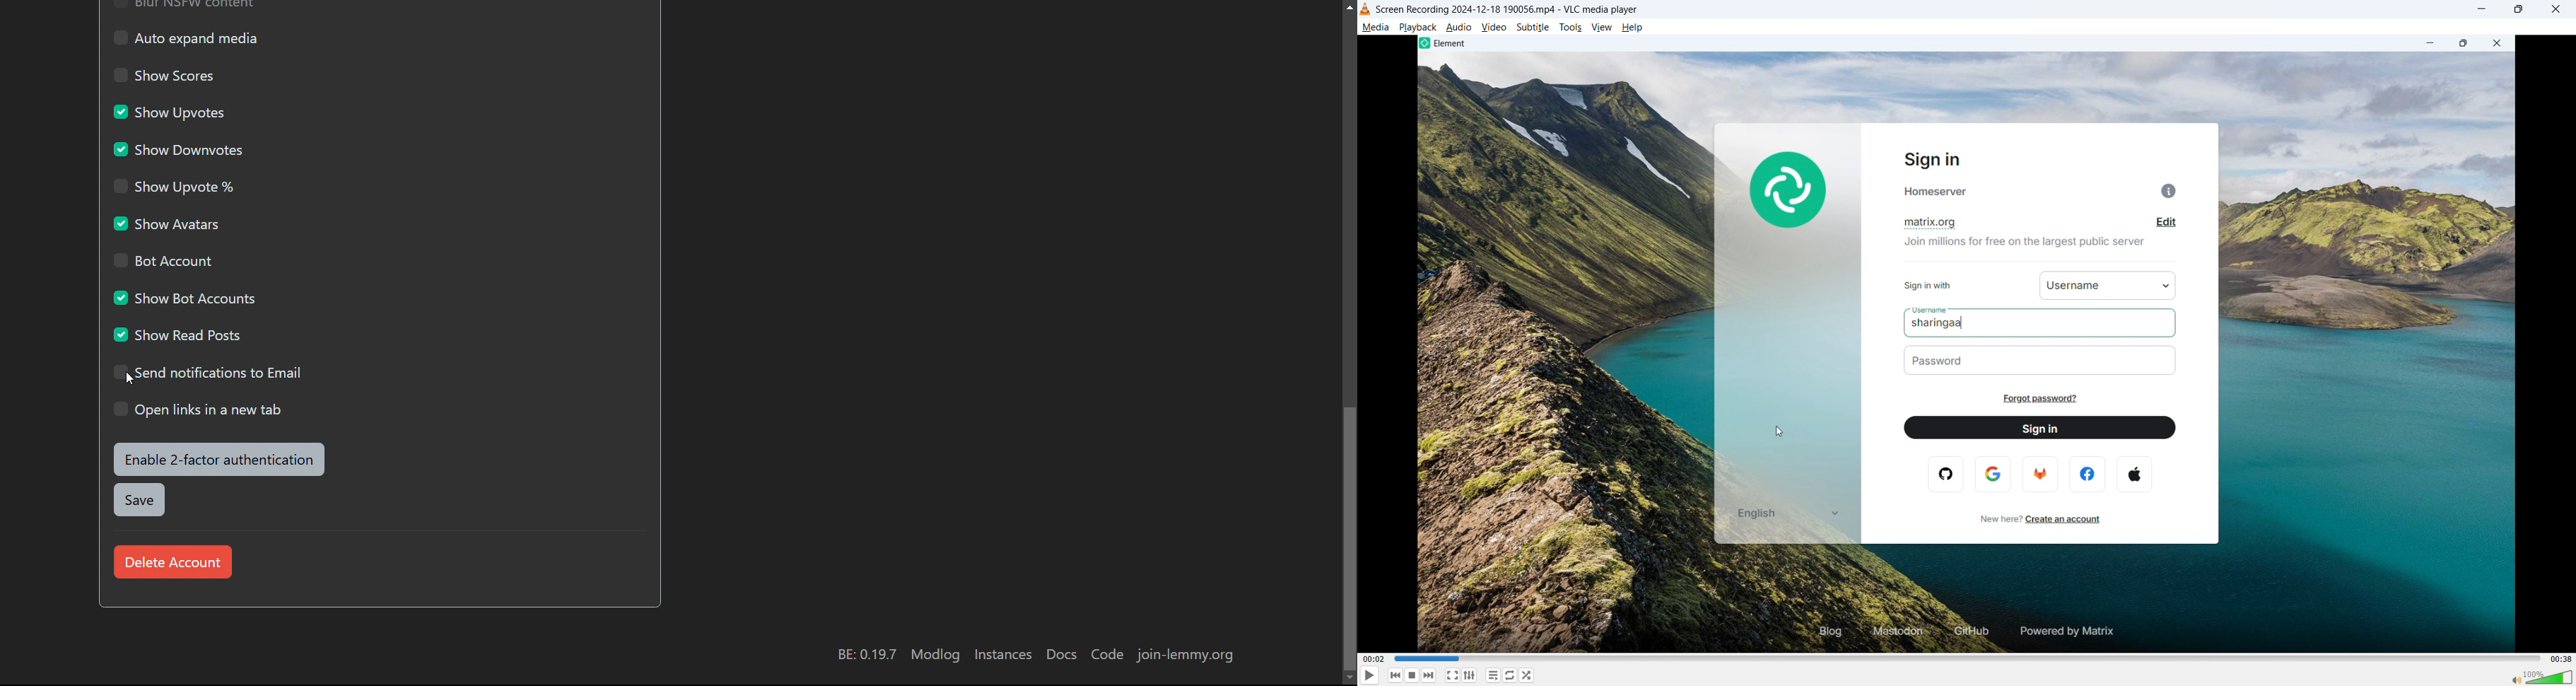 The height and width of the screenshot is (700, 2576). Describe the element at coordinates (1833, 513) in the screenshot. I see `show more` at that location.